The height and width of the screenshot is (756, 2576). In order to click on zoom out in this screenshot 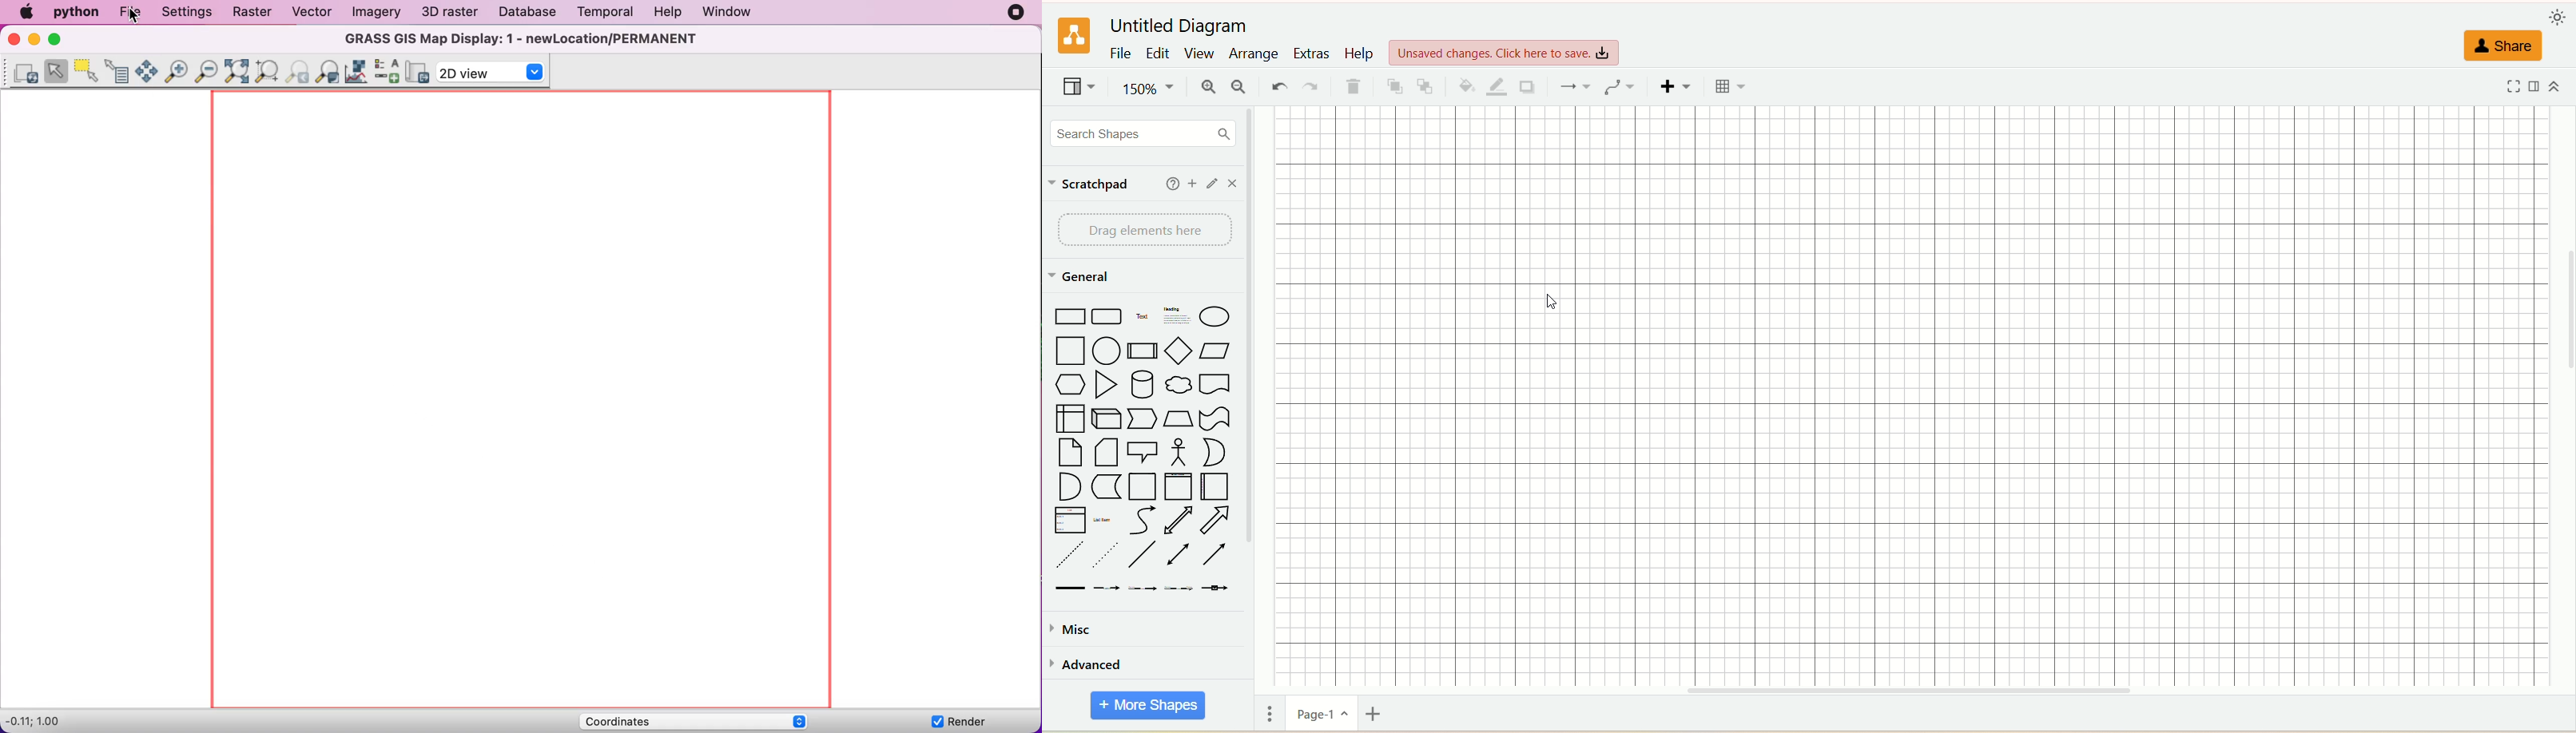, I will do `click(1239, 88)`.